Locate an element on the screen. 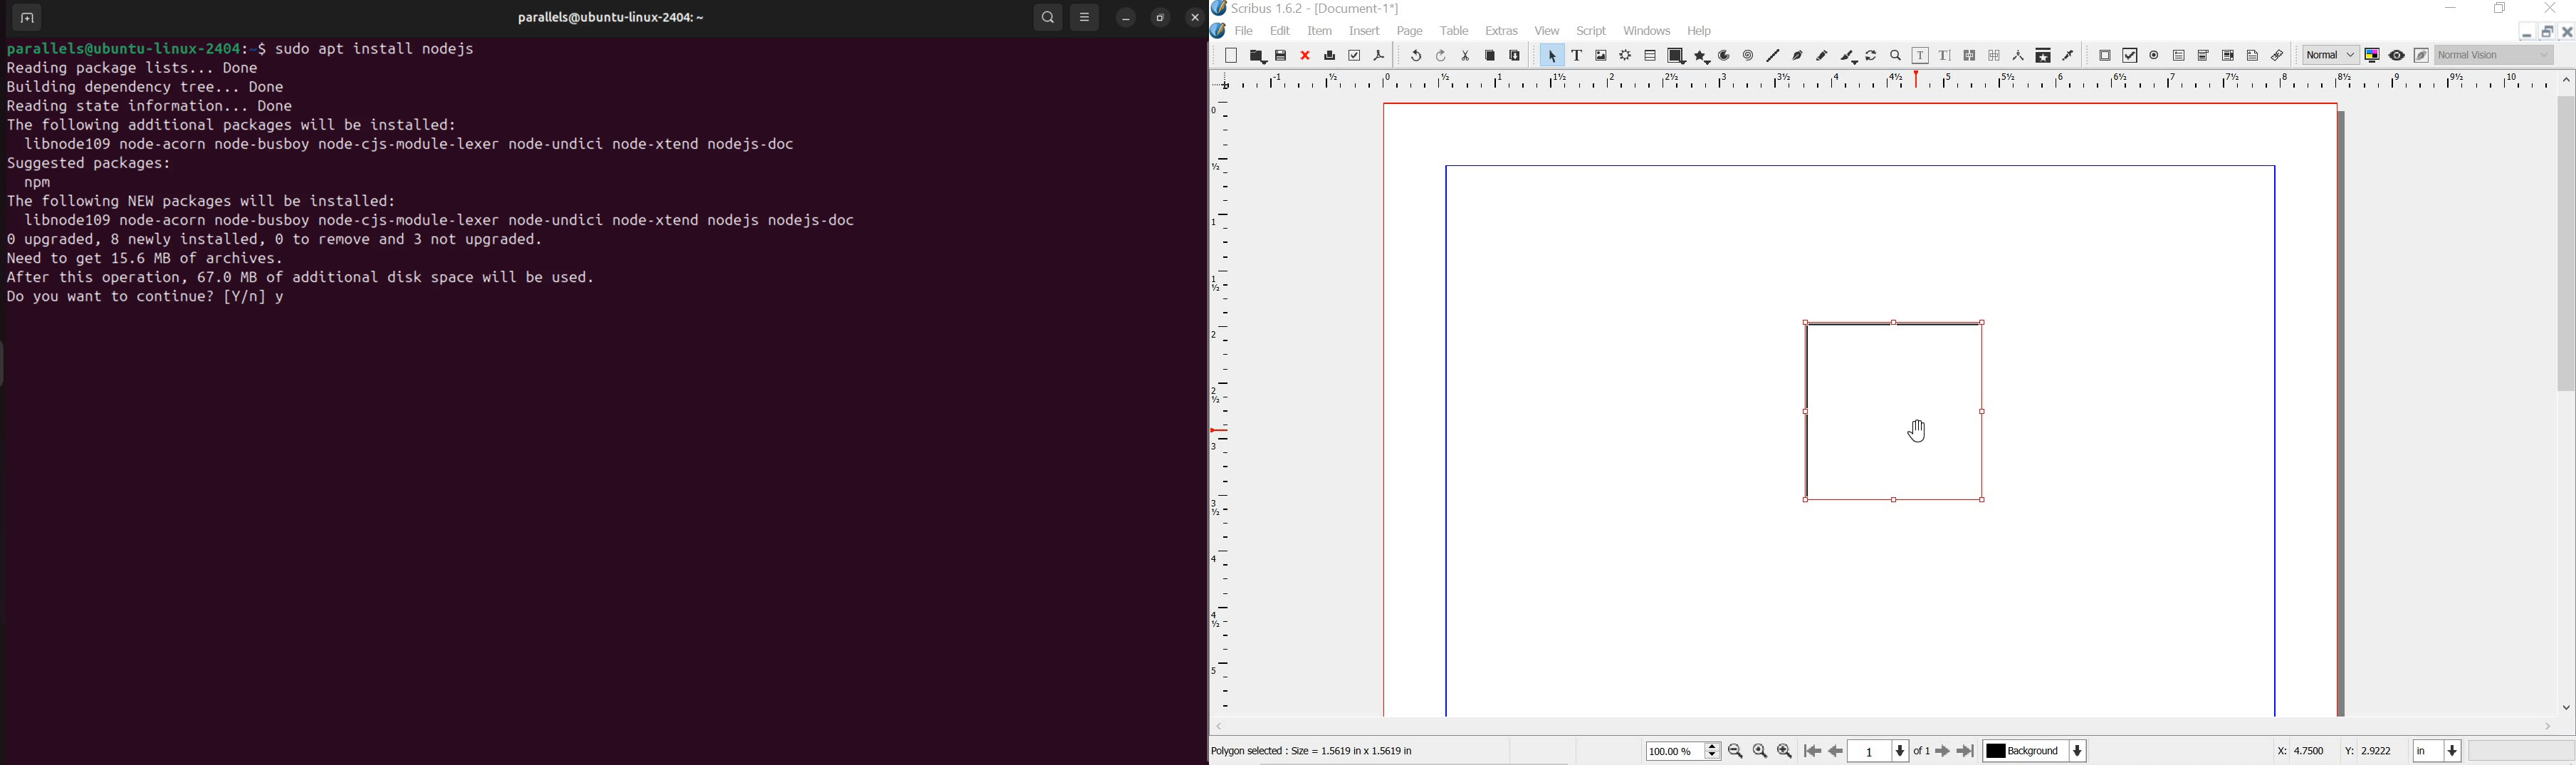 The width and height of the screenshot is (2576, 784). pdf check box is located at coordinates (2130, 55).